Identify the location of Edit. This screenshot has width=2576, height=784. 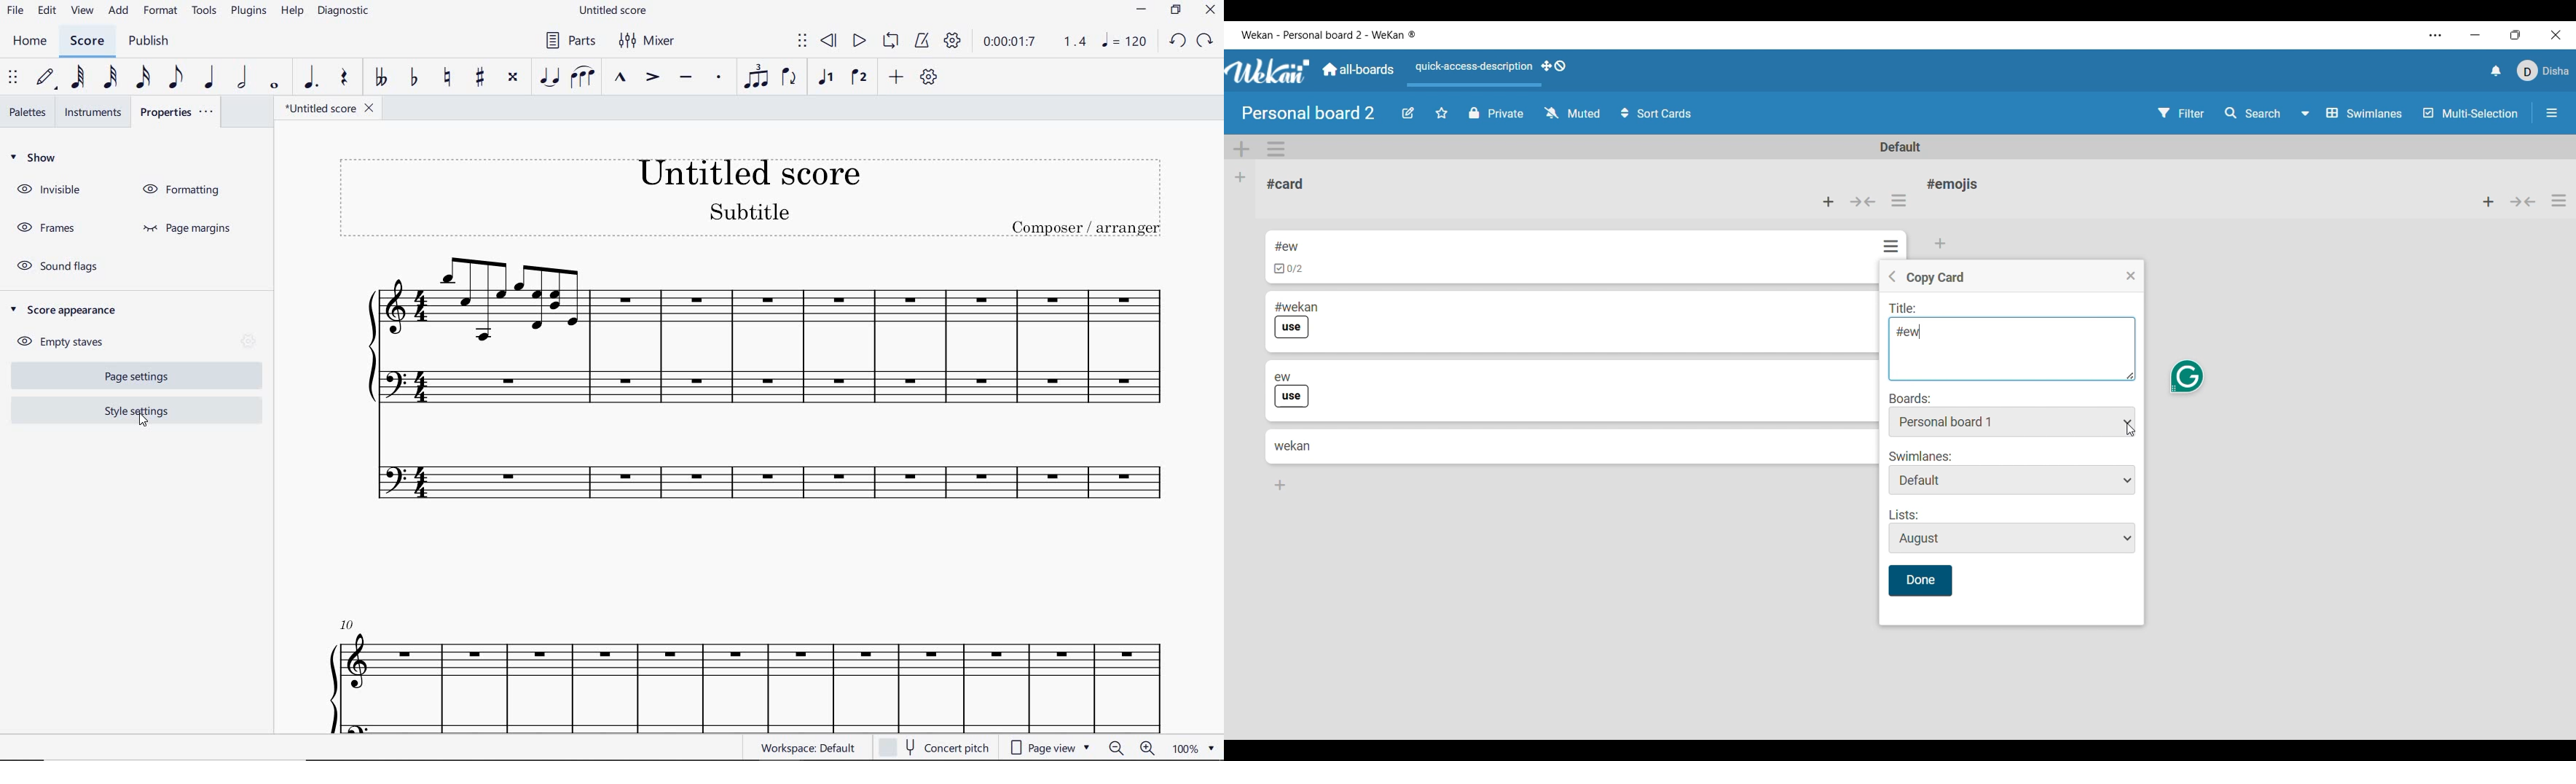
(1408, 113).